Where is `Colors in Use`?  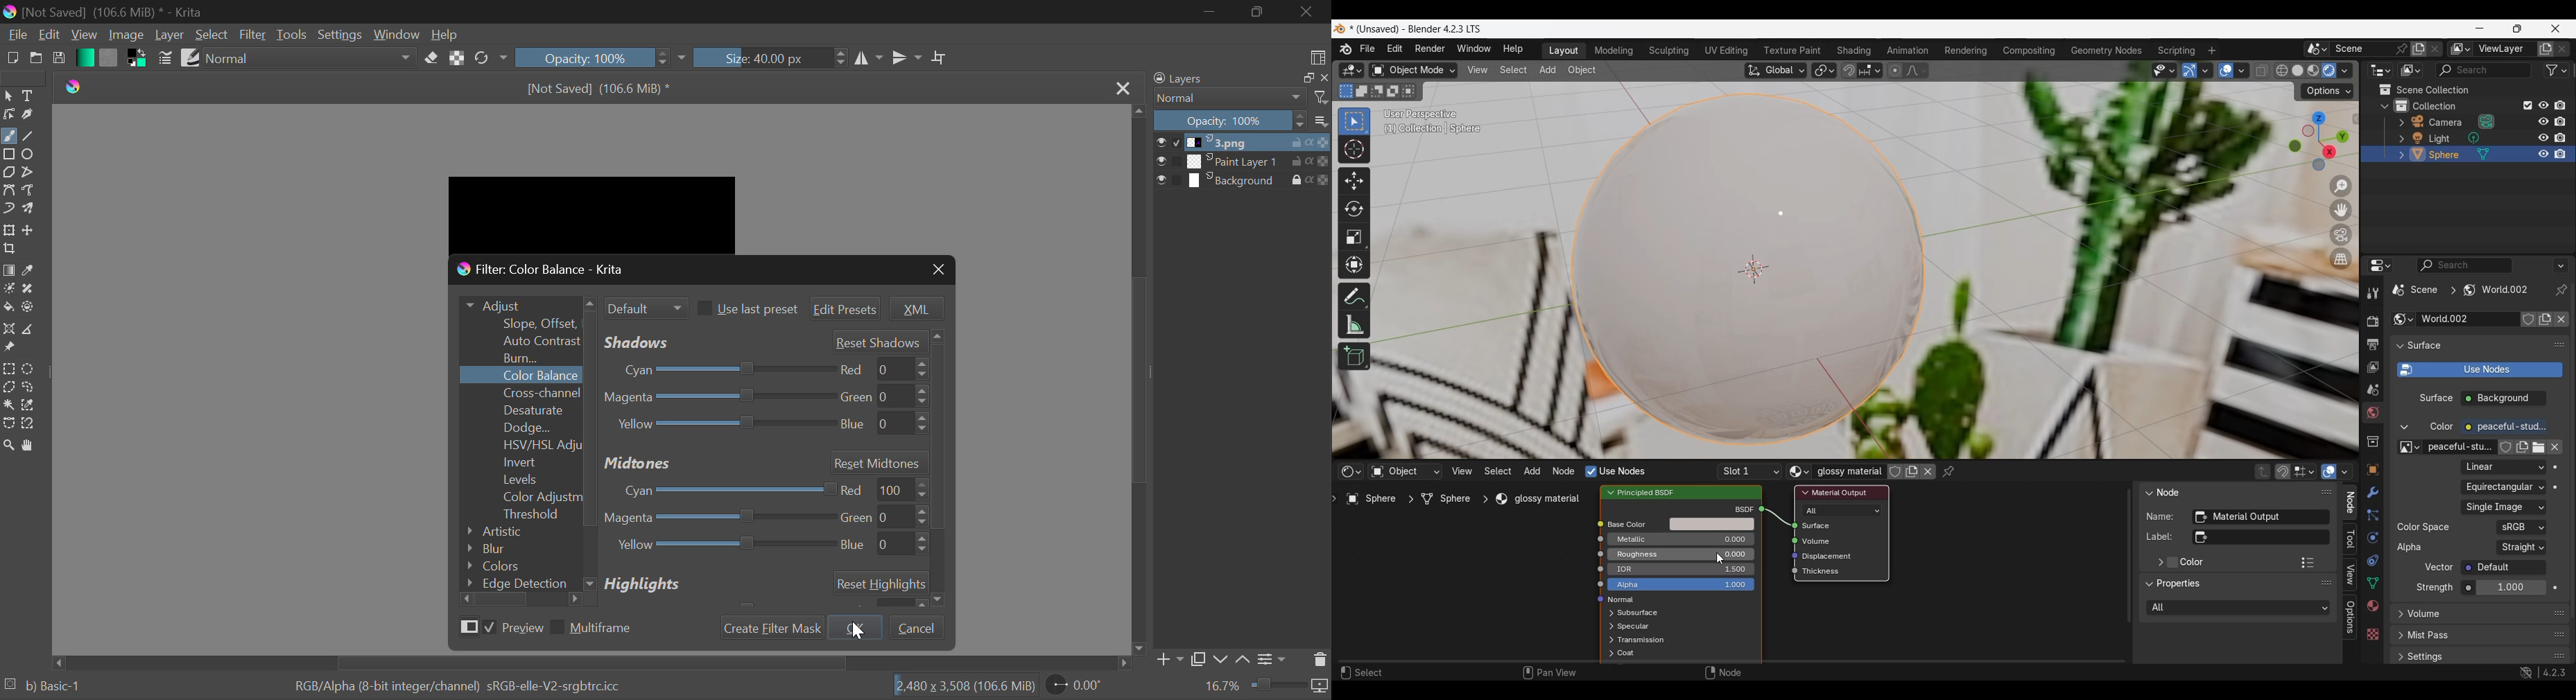
Colors in Use is located at coordinates (137, 57).